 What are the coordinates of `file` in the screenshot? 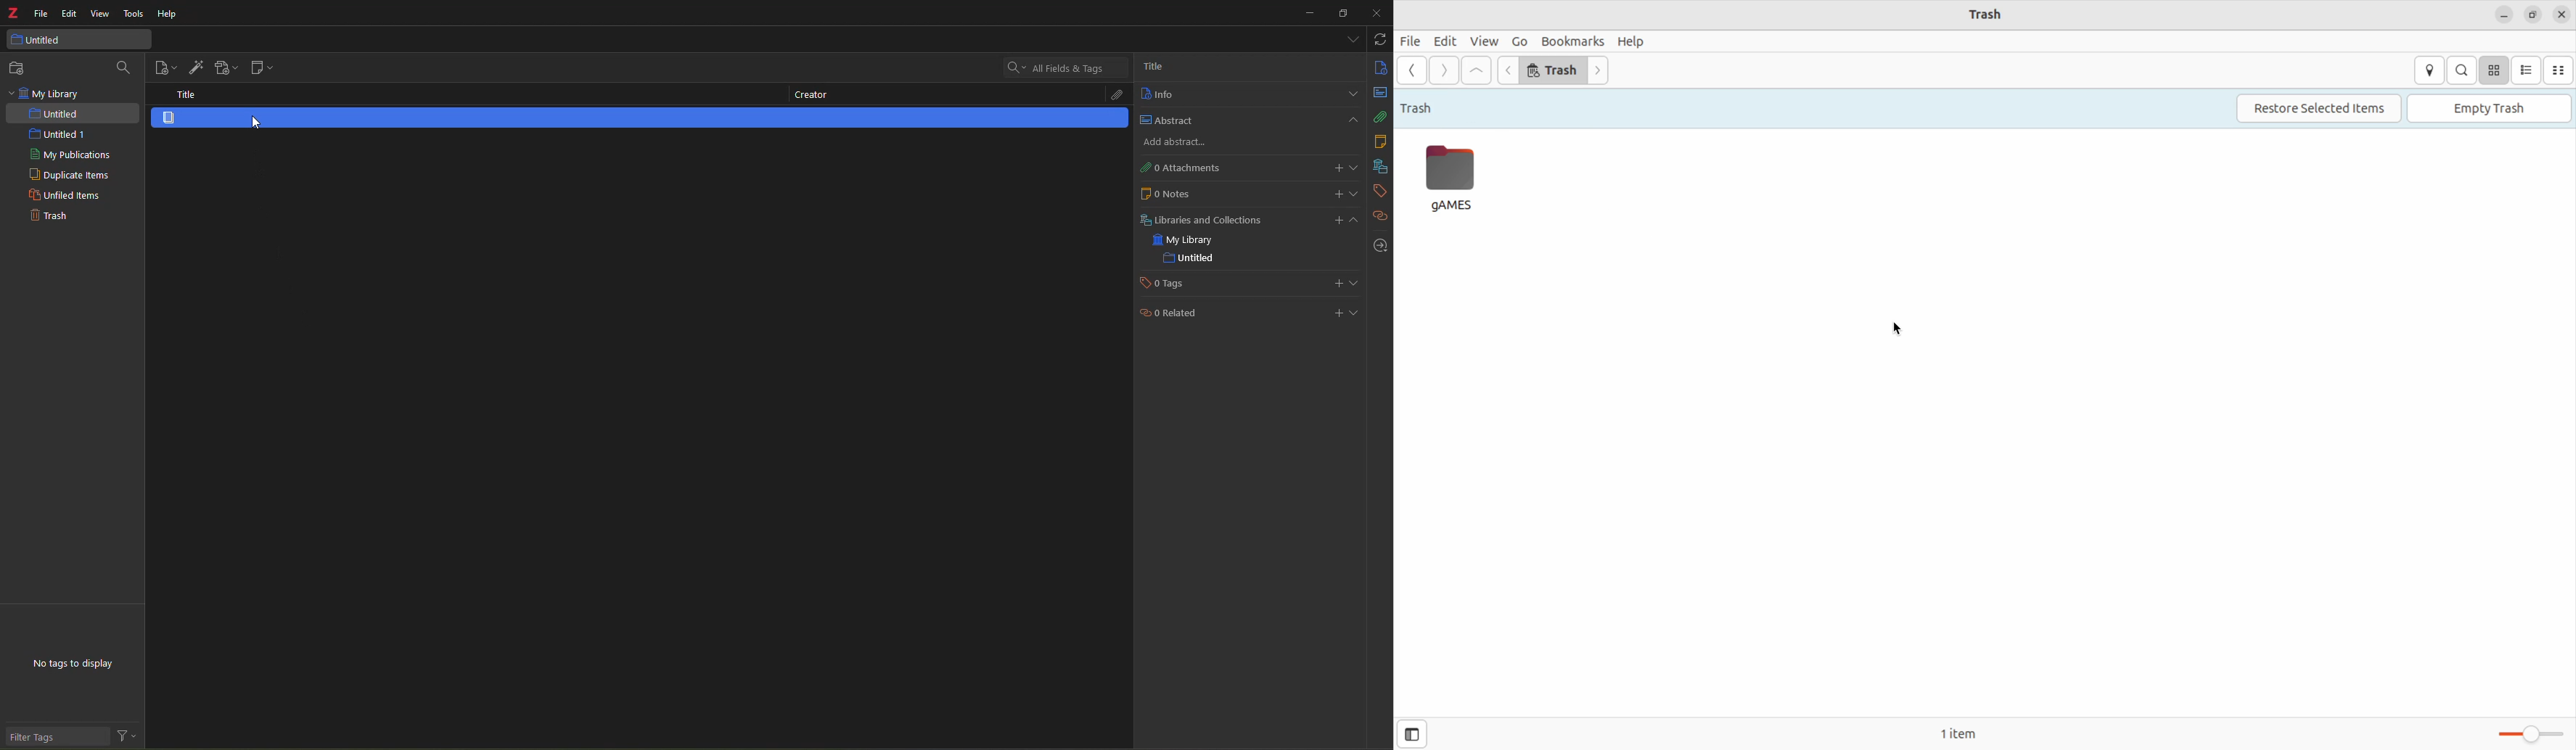 It's located at (41, 15).